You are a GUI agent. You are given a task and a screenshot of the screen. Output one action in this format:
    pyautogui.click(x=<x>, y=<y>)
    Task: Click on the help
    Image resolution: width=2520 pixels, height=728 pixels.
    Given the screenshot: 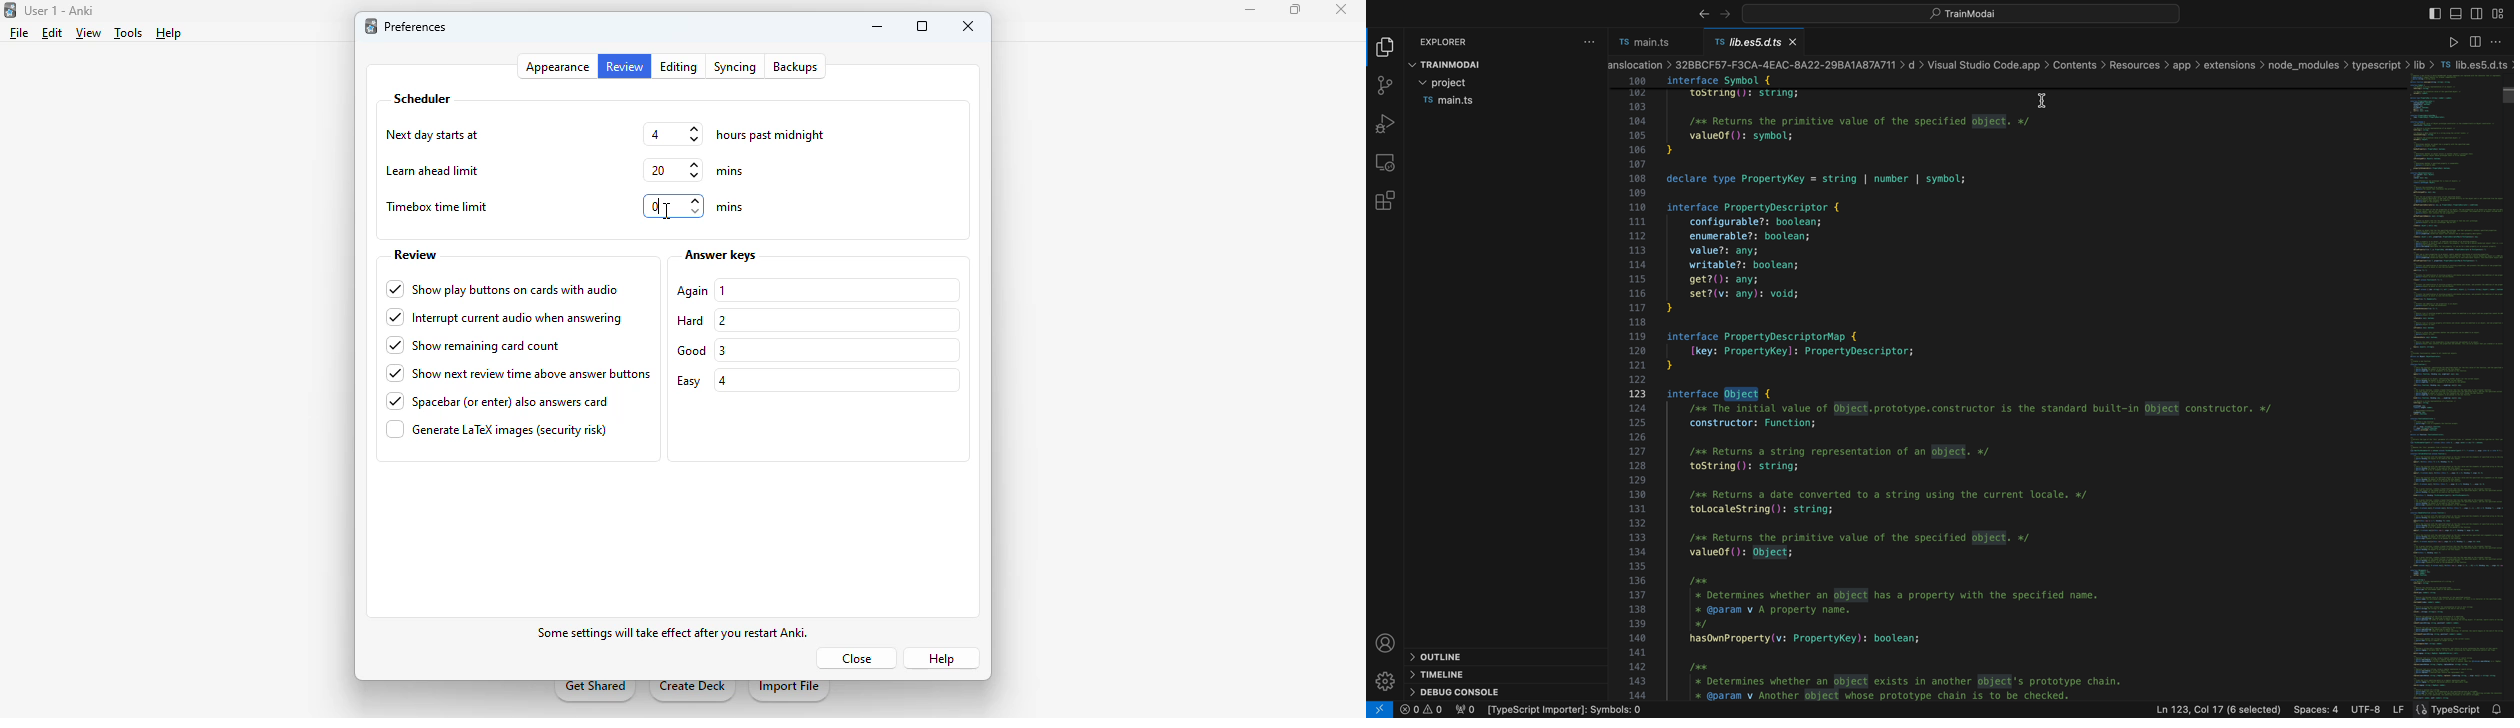 What is the action you would take?
    pyautogui.click(x=939, y=657)
    